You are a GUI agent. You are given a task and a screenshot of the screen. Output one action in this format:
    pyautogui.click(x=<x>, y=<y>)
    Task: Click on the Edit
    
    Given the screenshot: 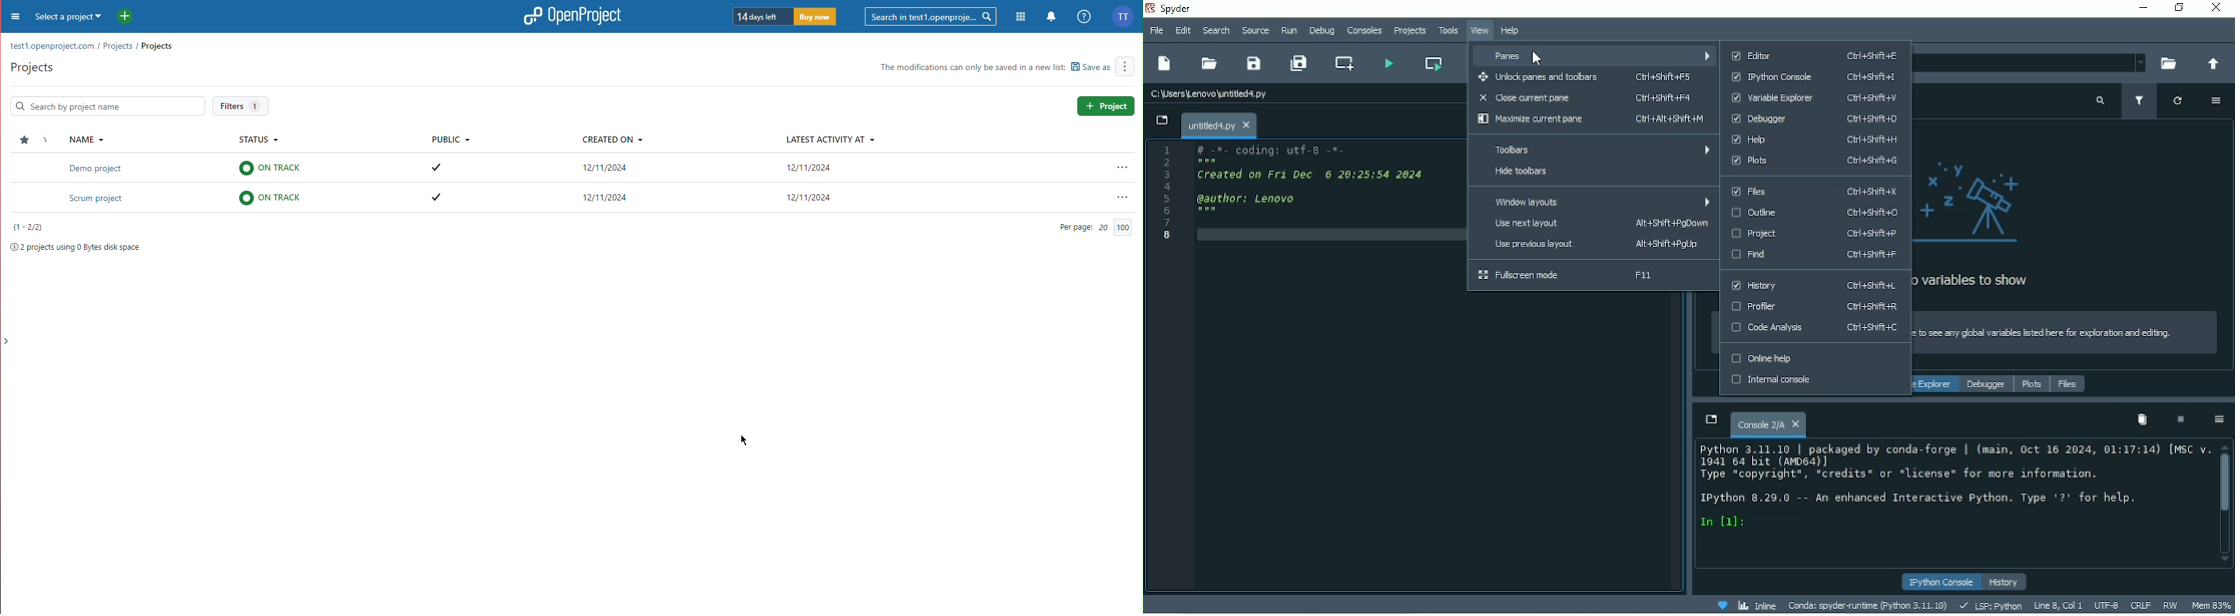 What is the action you would take?
    pyautogui.click(x=1183, y=31)
    